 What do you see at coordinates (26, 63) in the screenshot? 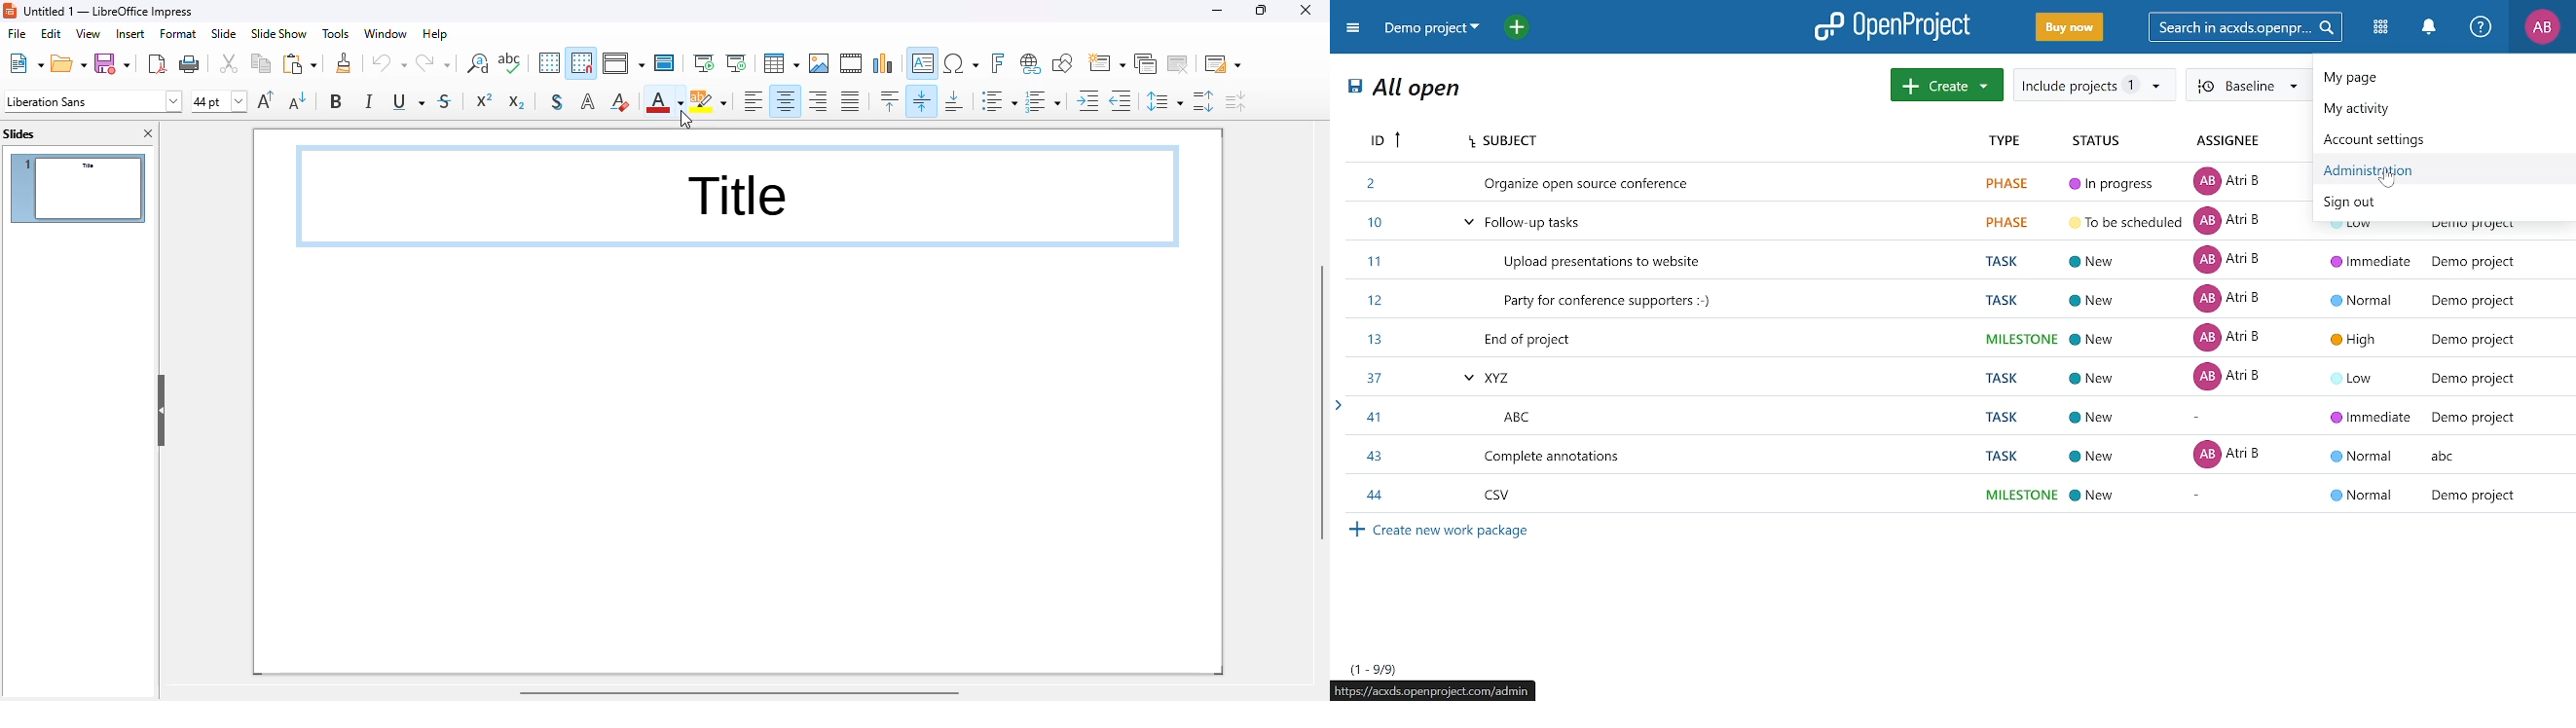
I see `new` at bounding box center [26, 63].